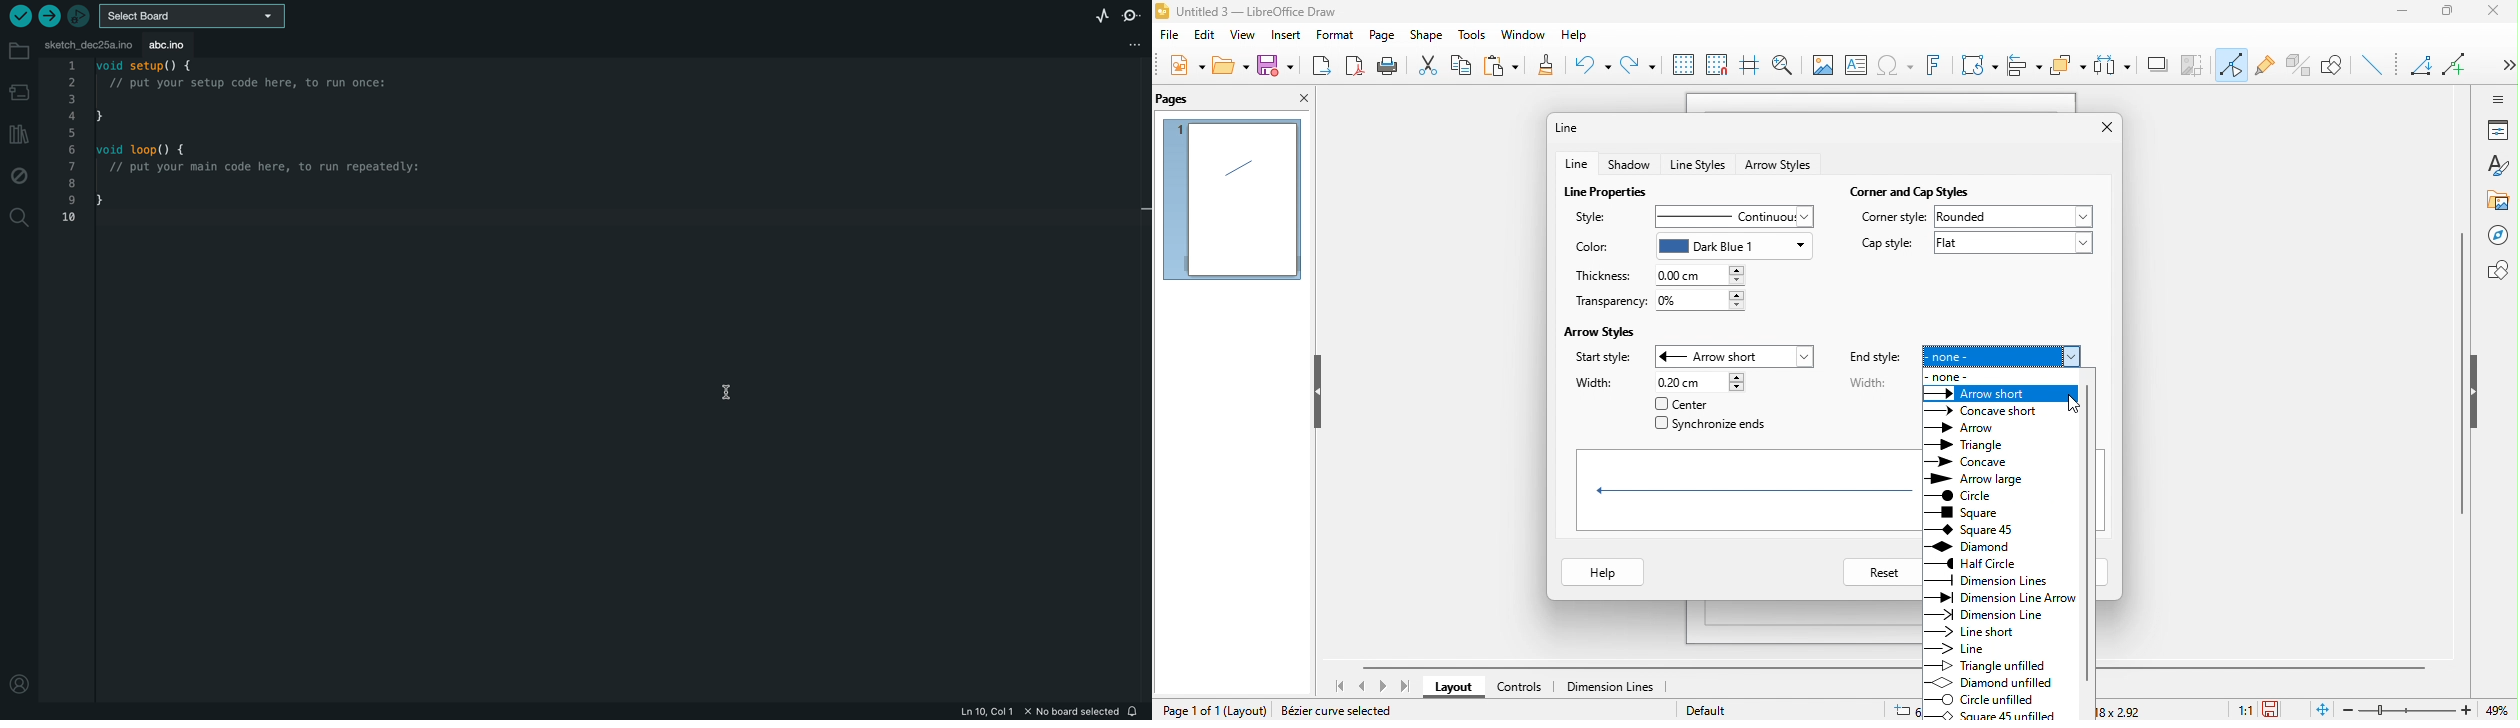 This screenshot has width=2520, height=728. I want to click on 1:1, so click(2244, 710).